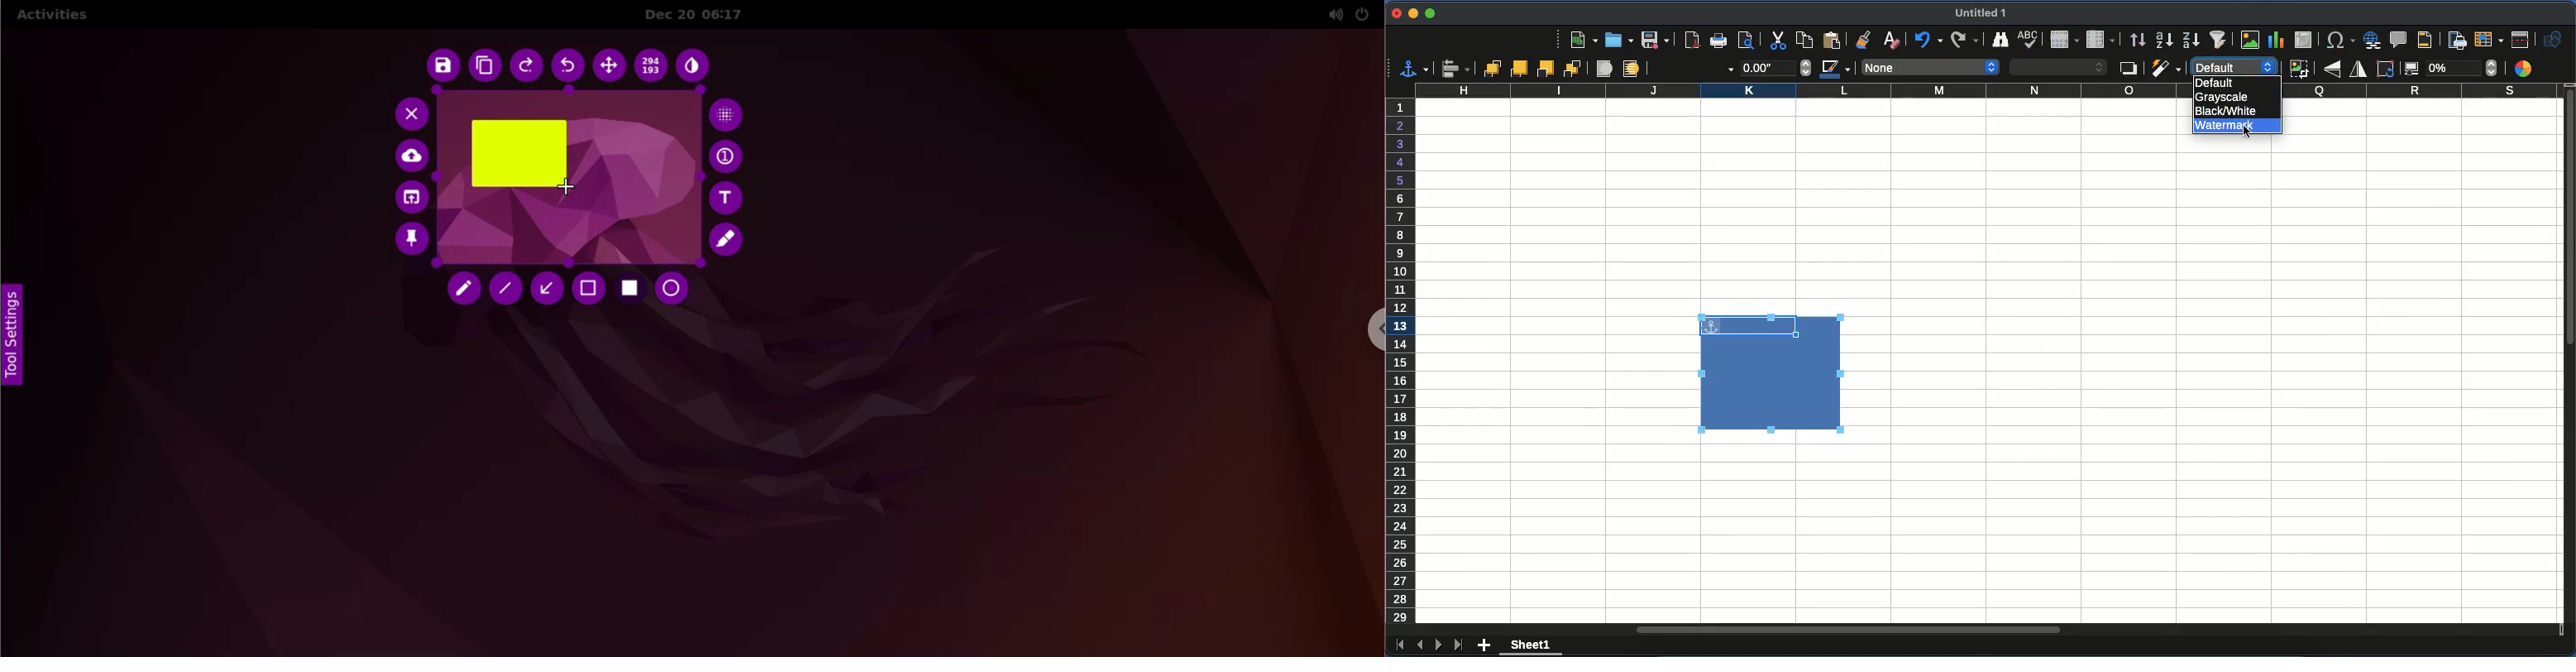 The image size is (2576, 672). What do you see at coordinates (2252, 40) in the screenshot?
I see `image` at bounding box center [2252, 40].